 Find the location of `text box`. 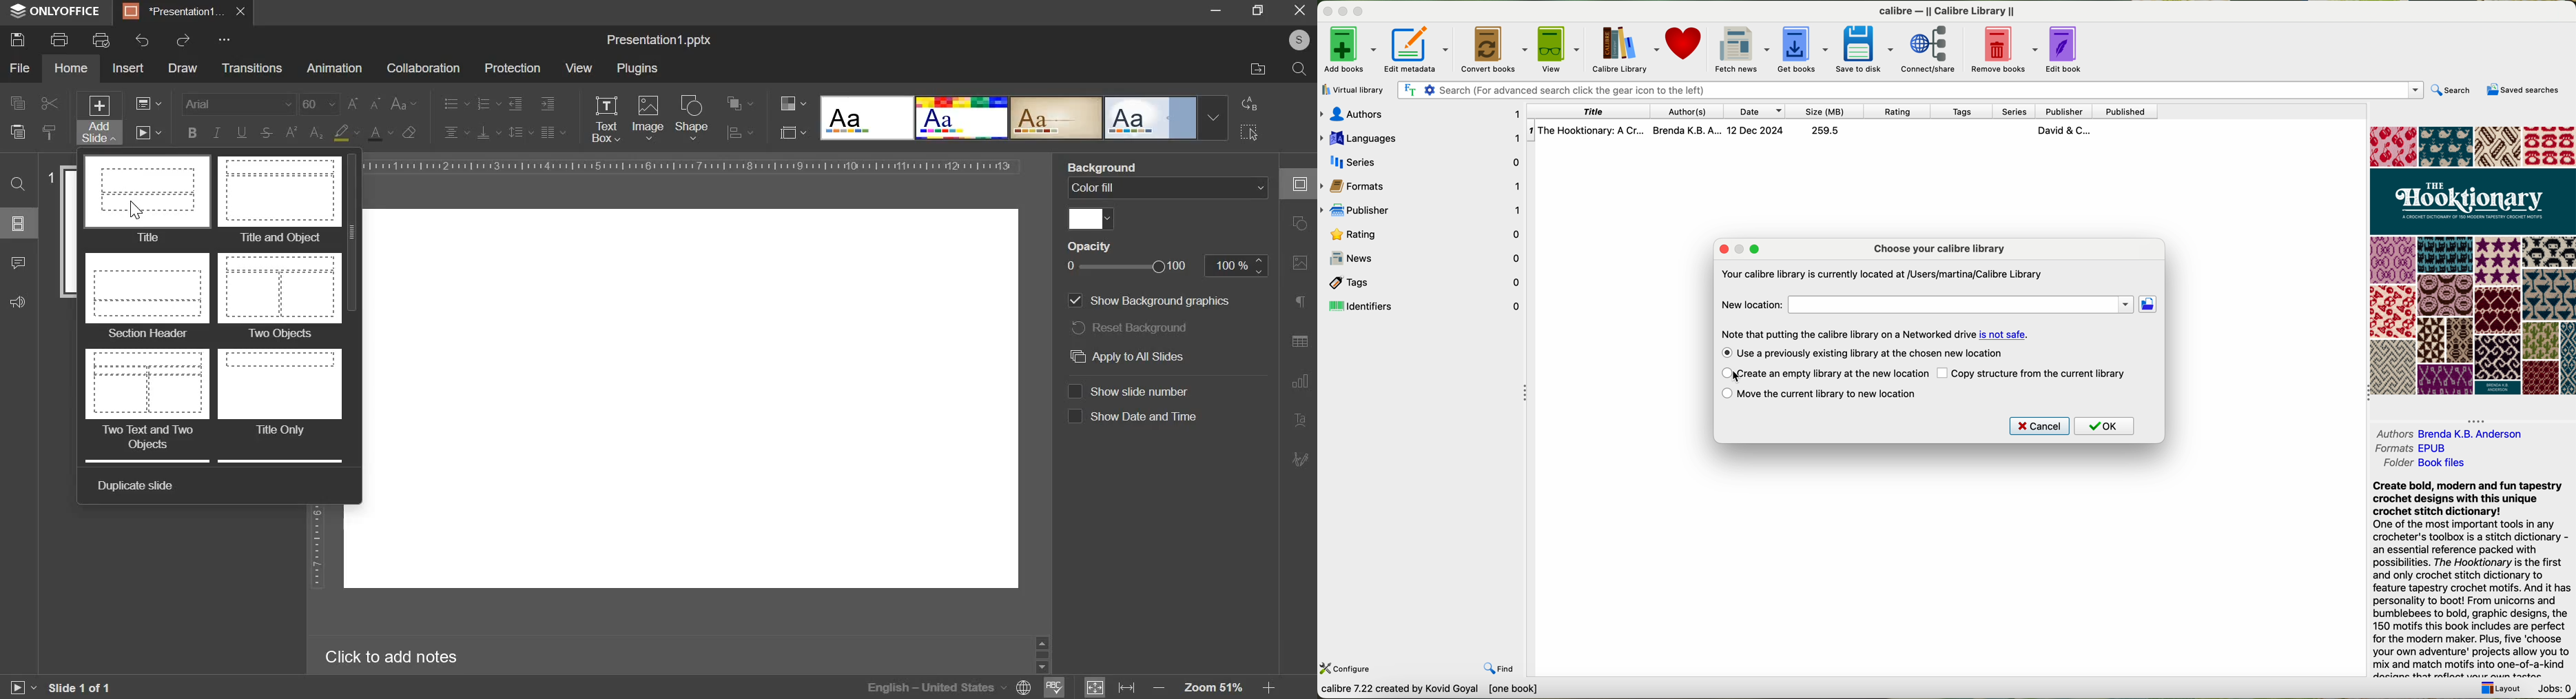

text box is located at coordinates (605, 119).